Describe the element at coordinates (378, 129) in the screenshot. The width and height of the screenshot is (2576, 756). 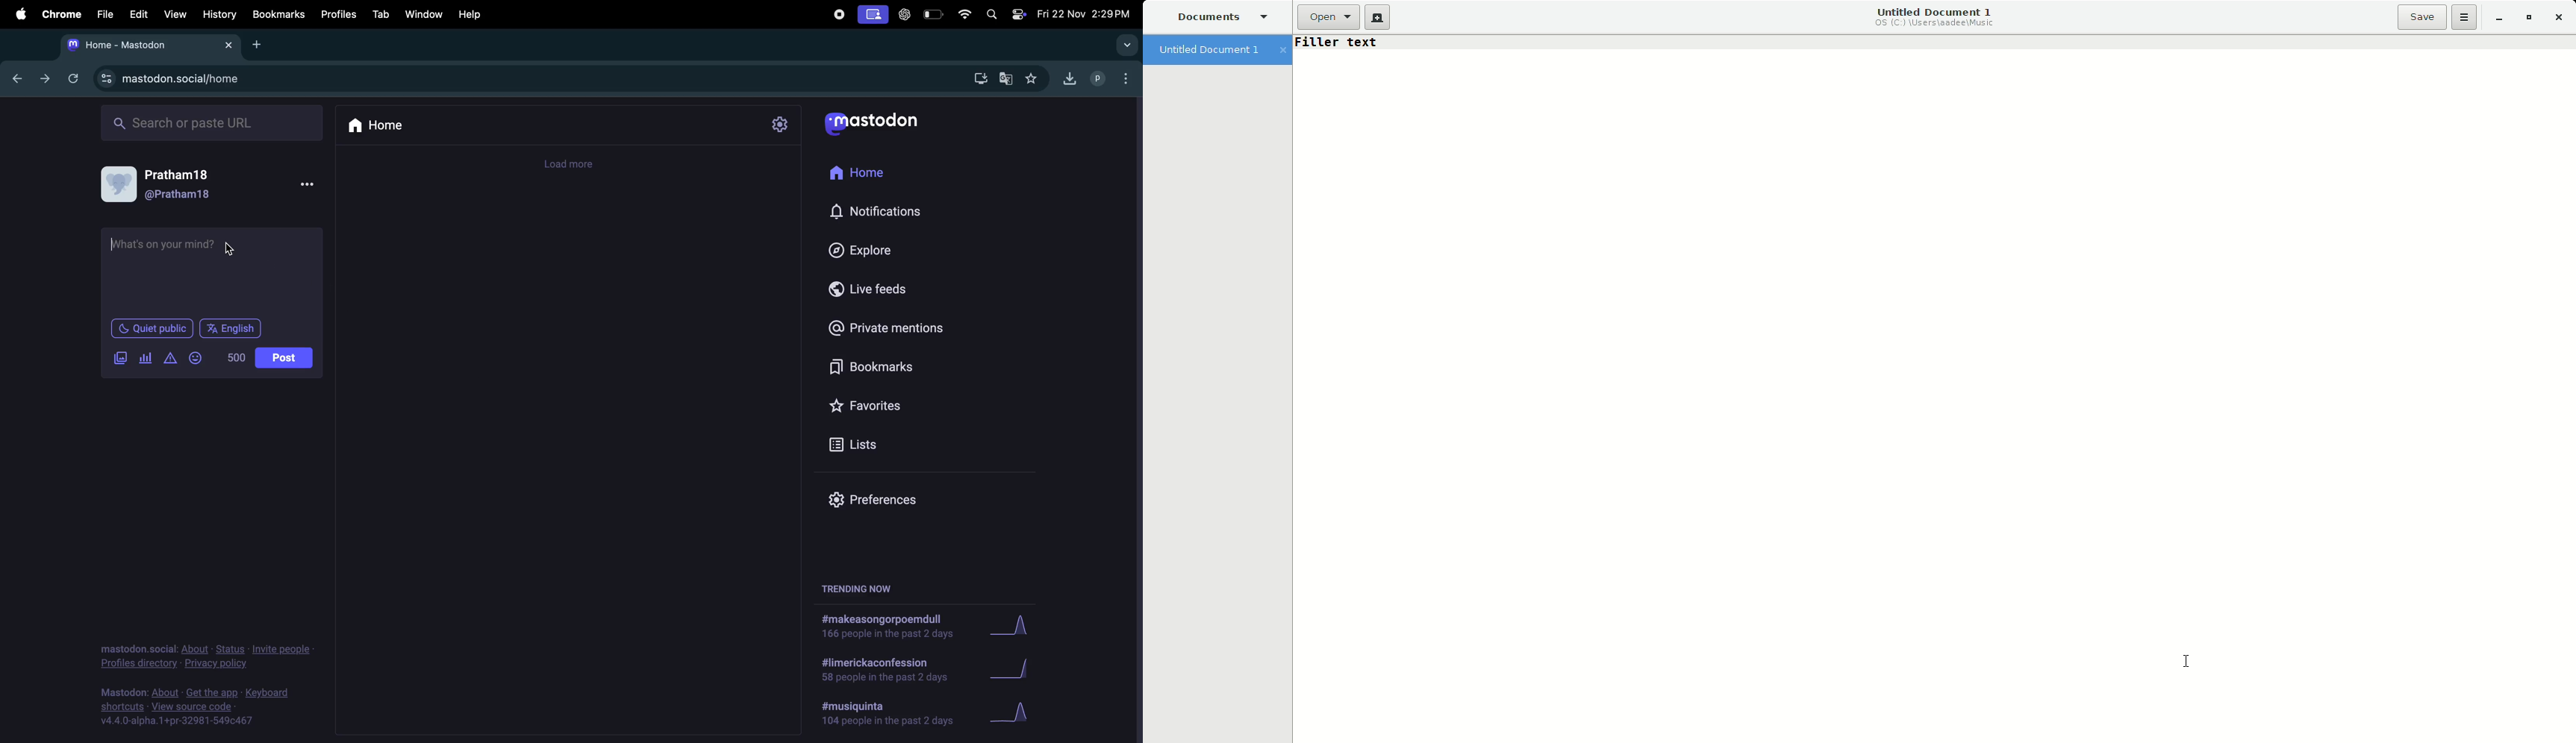
I see `home` at that location.